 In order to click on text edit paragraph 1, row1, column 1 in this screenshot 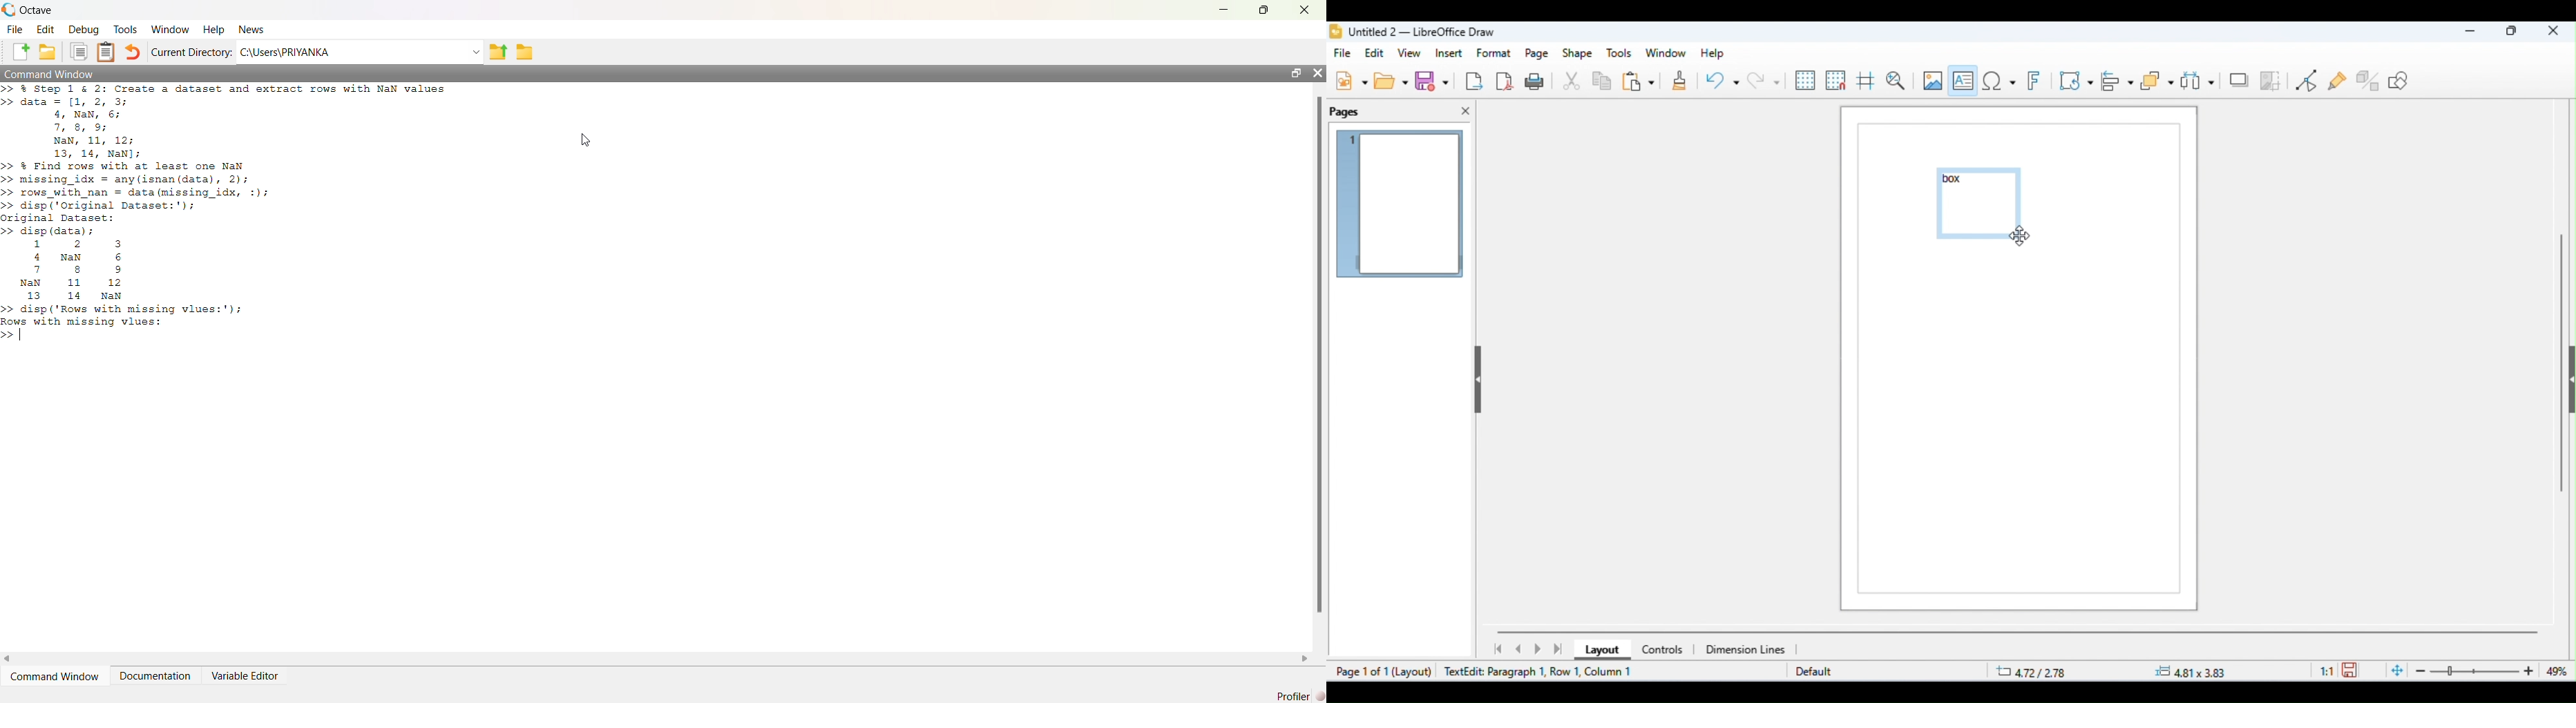, I will do `click(1543, 671)`.